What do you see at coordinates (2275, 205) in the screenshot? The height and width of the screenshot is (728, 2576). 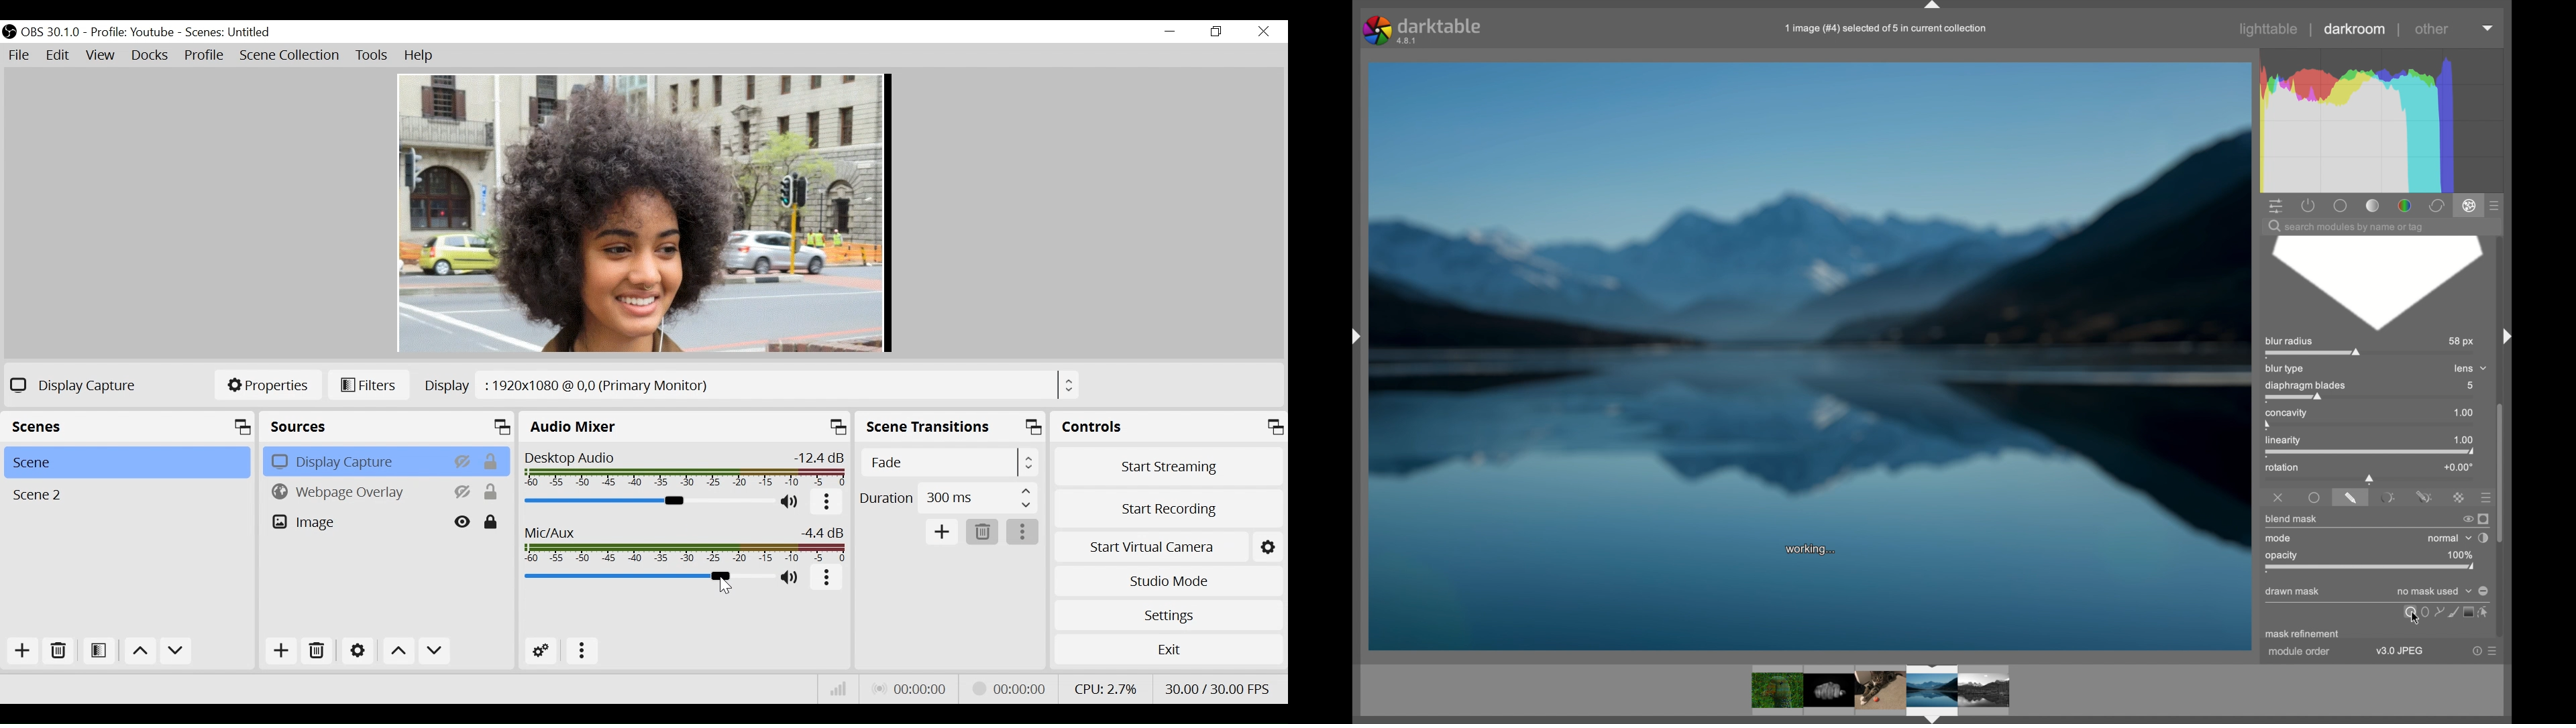 I see `show quick access  panel` at bounding box center [2275, 205].